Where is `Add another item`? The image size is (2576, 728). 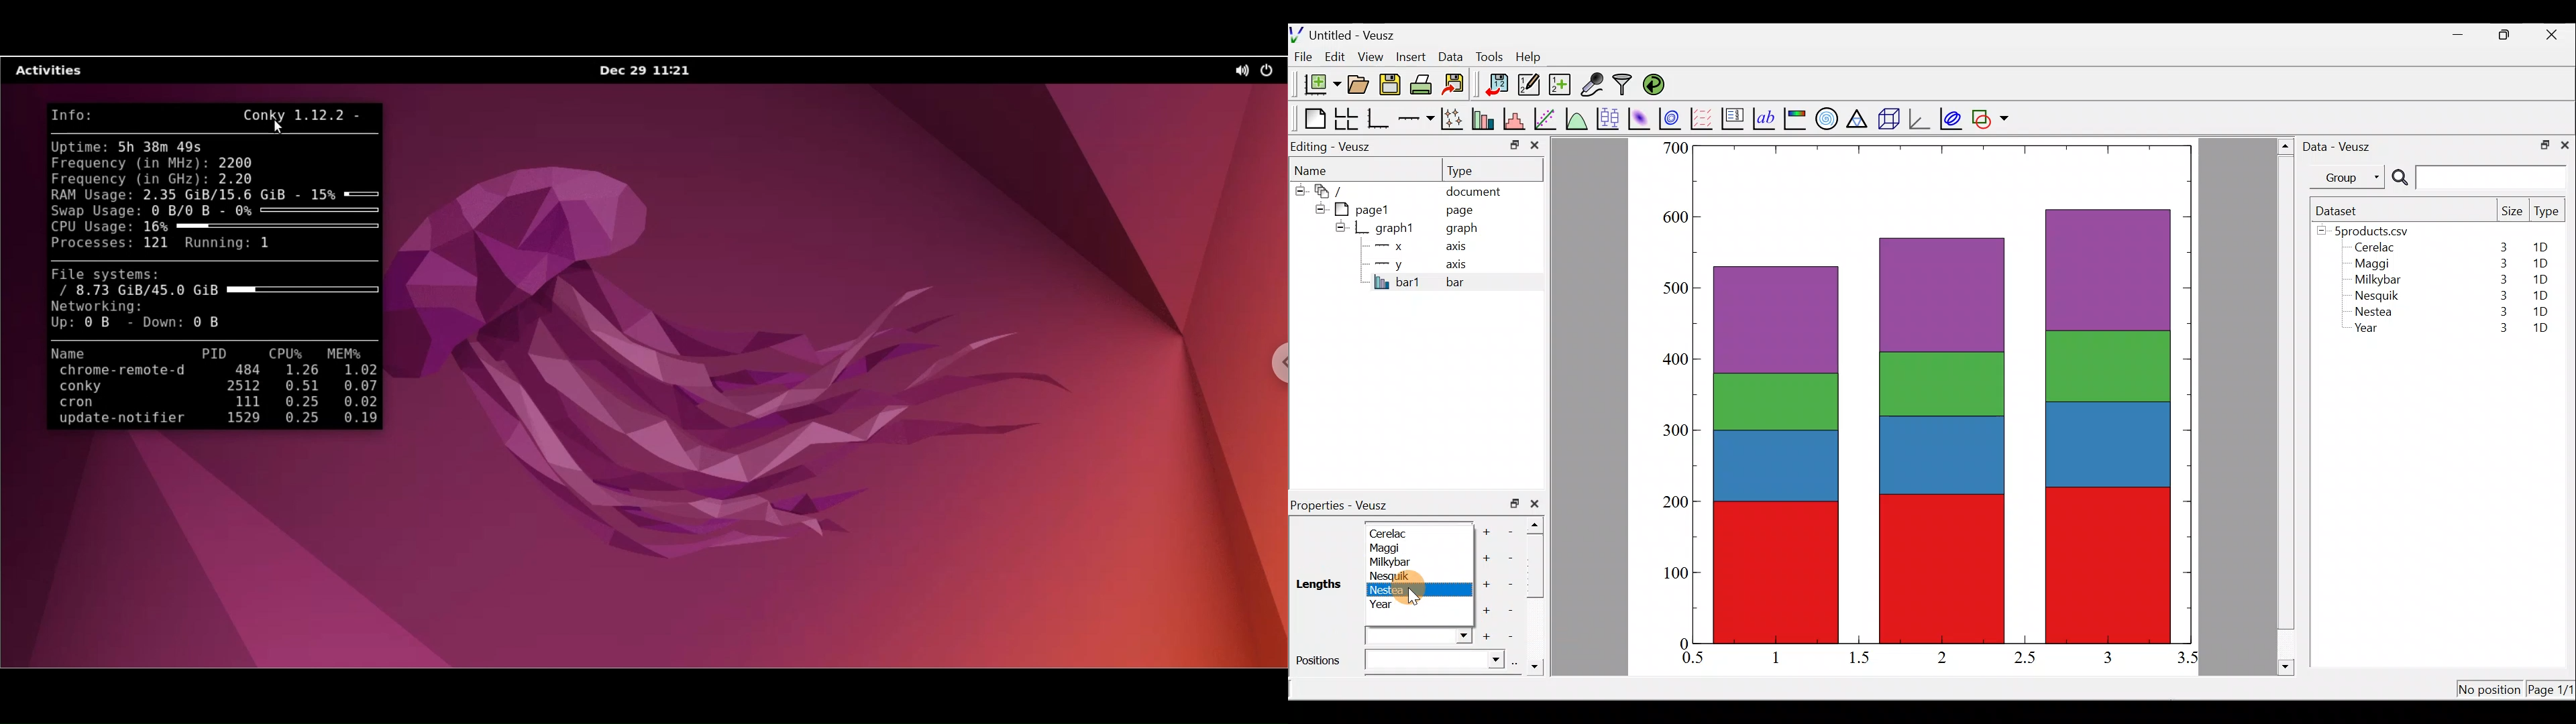
Add another item is located at coordinates (1488, 585).